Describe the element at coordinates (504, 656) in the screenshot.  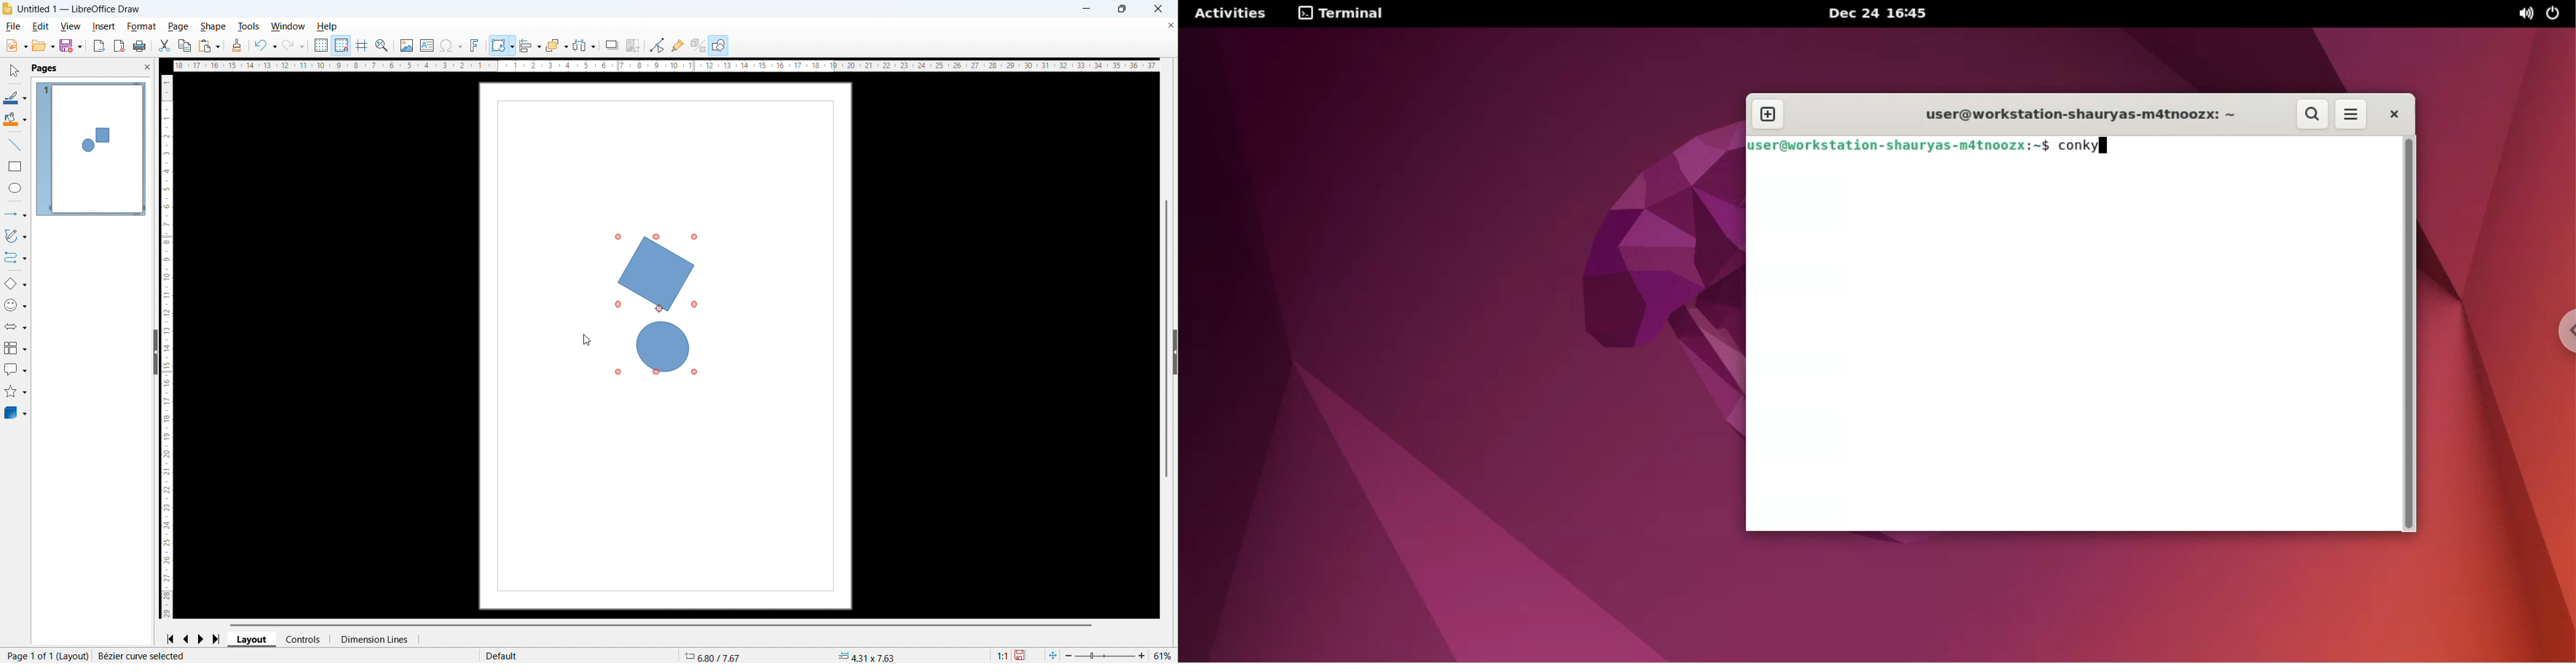
I see `Default page style ` at that location.